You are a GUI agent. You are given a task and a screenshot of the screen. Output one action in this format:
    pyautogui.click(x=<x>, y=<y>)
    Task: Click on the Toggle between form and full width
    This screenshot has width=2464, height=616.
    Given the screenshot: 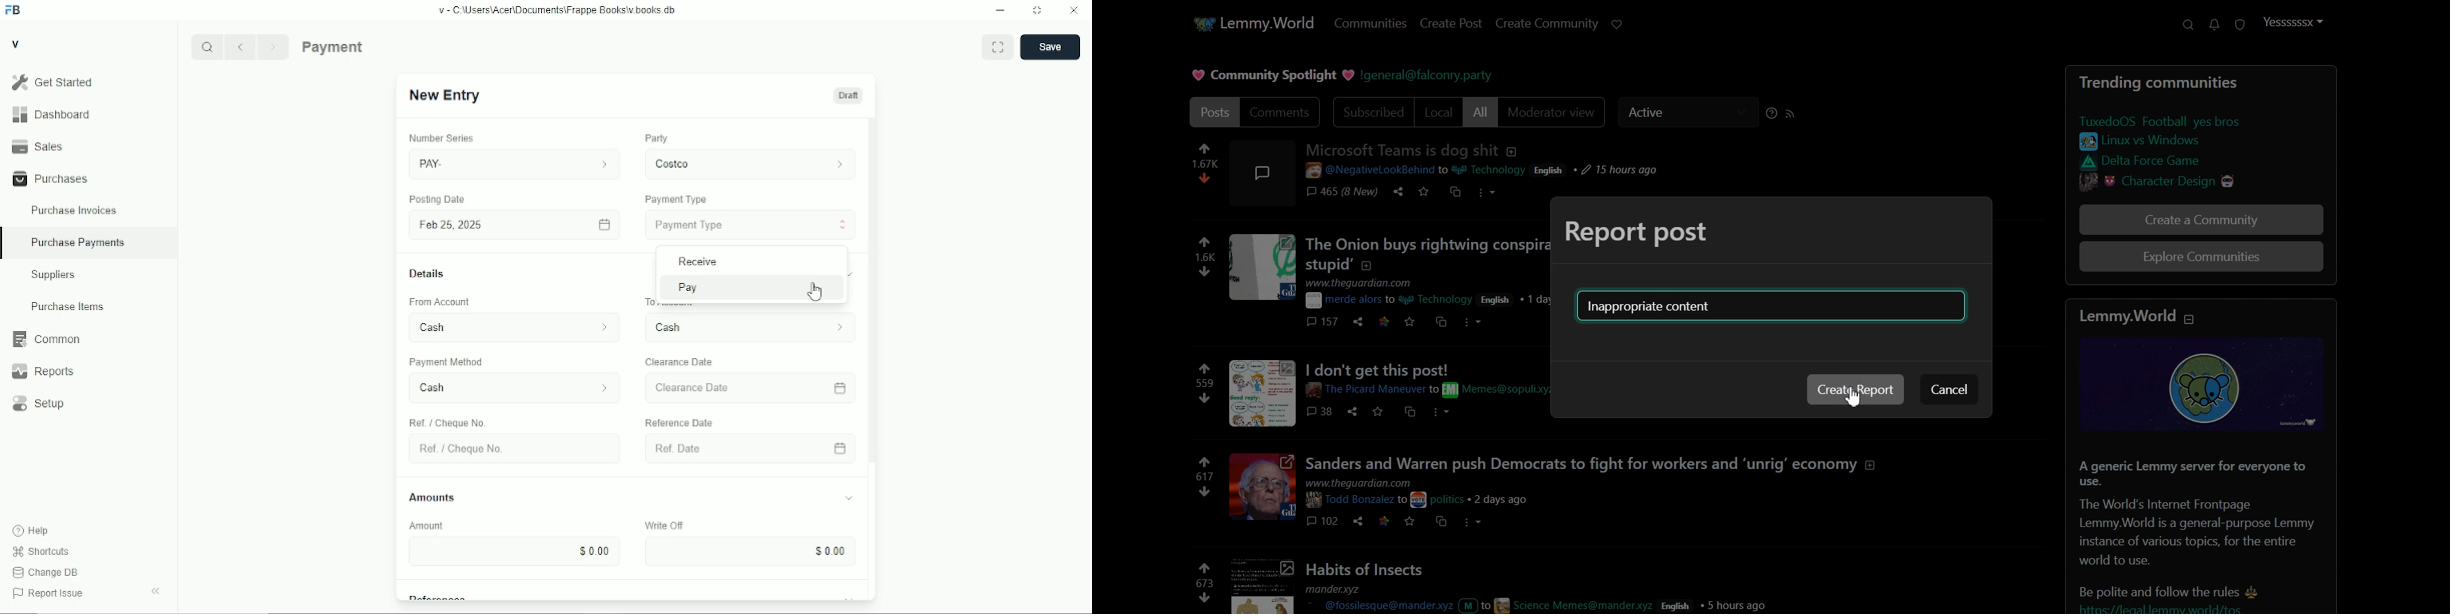 What is the action you would take?
    pyautogui.click(x=997, y=47)
    